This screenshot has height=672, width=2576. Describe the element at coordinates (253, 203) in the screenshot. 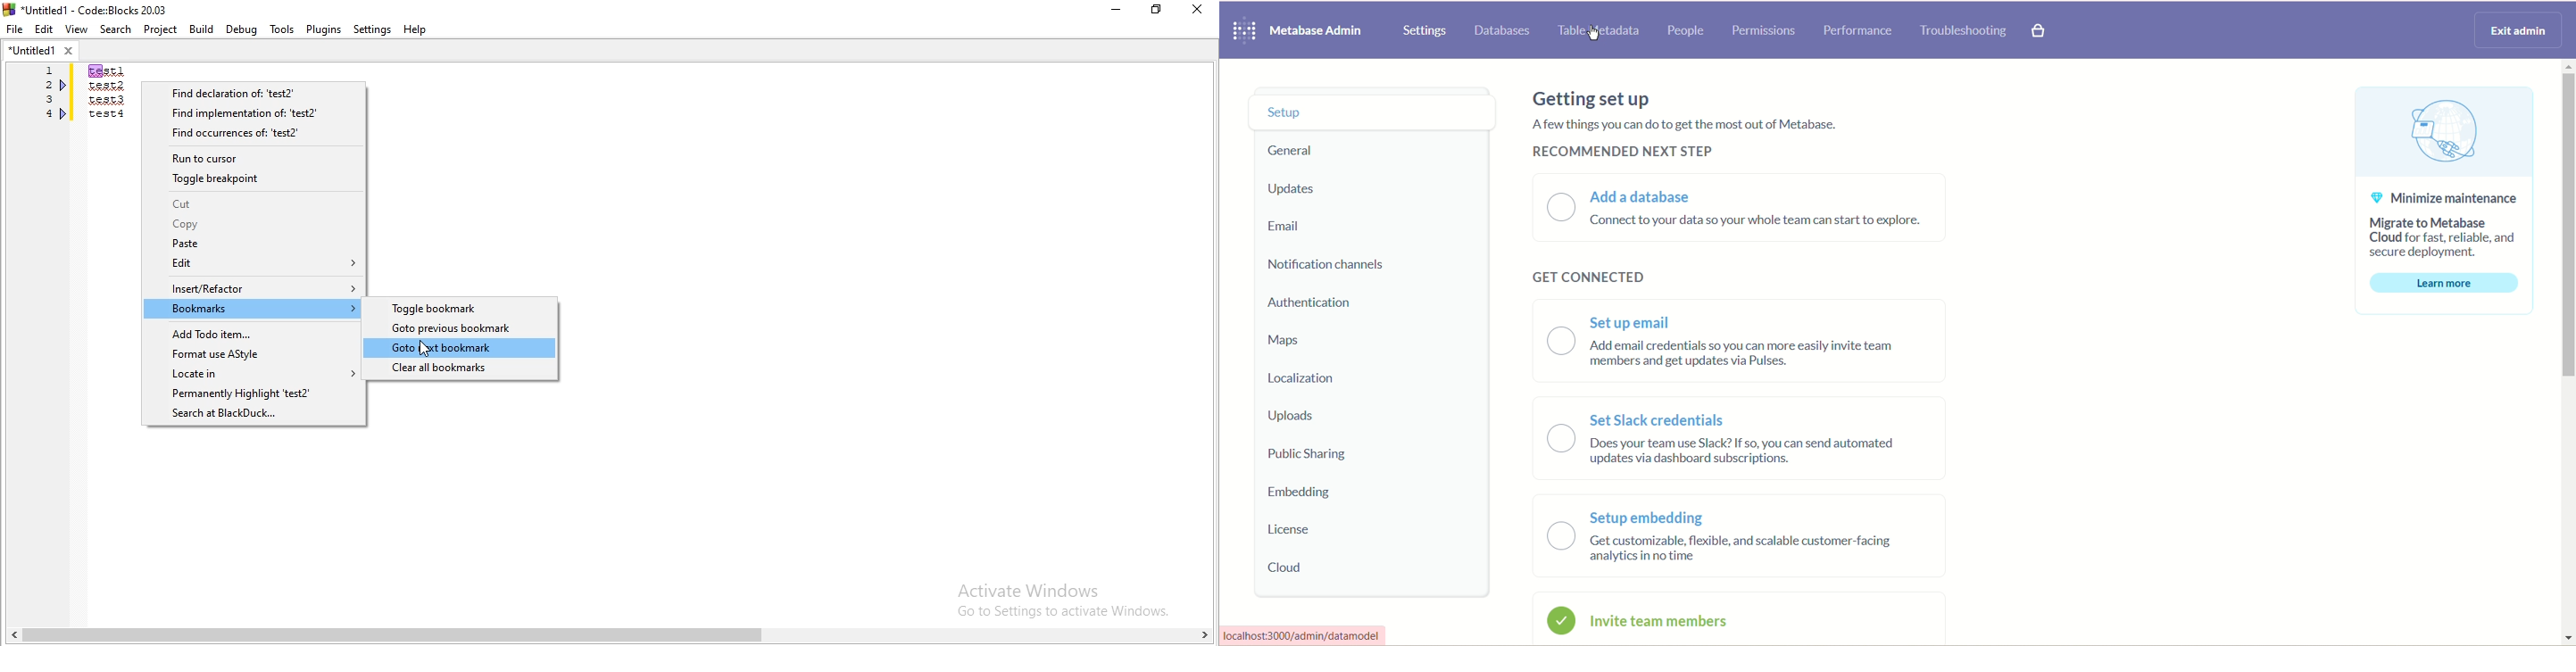

I see `Cut` at that location.